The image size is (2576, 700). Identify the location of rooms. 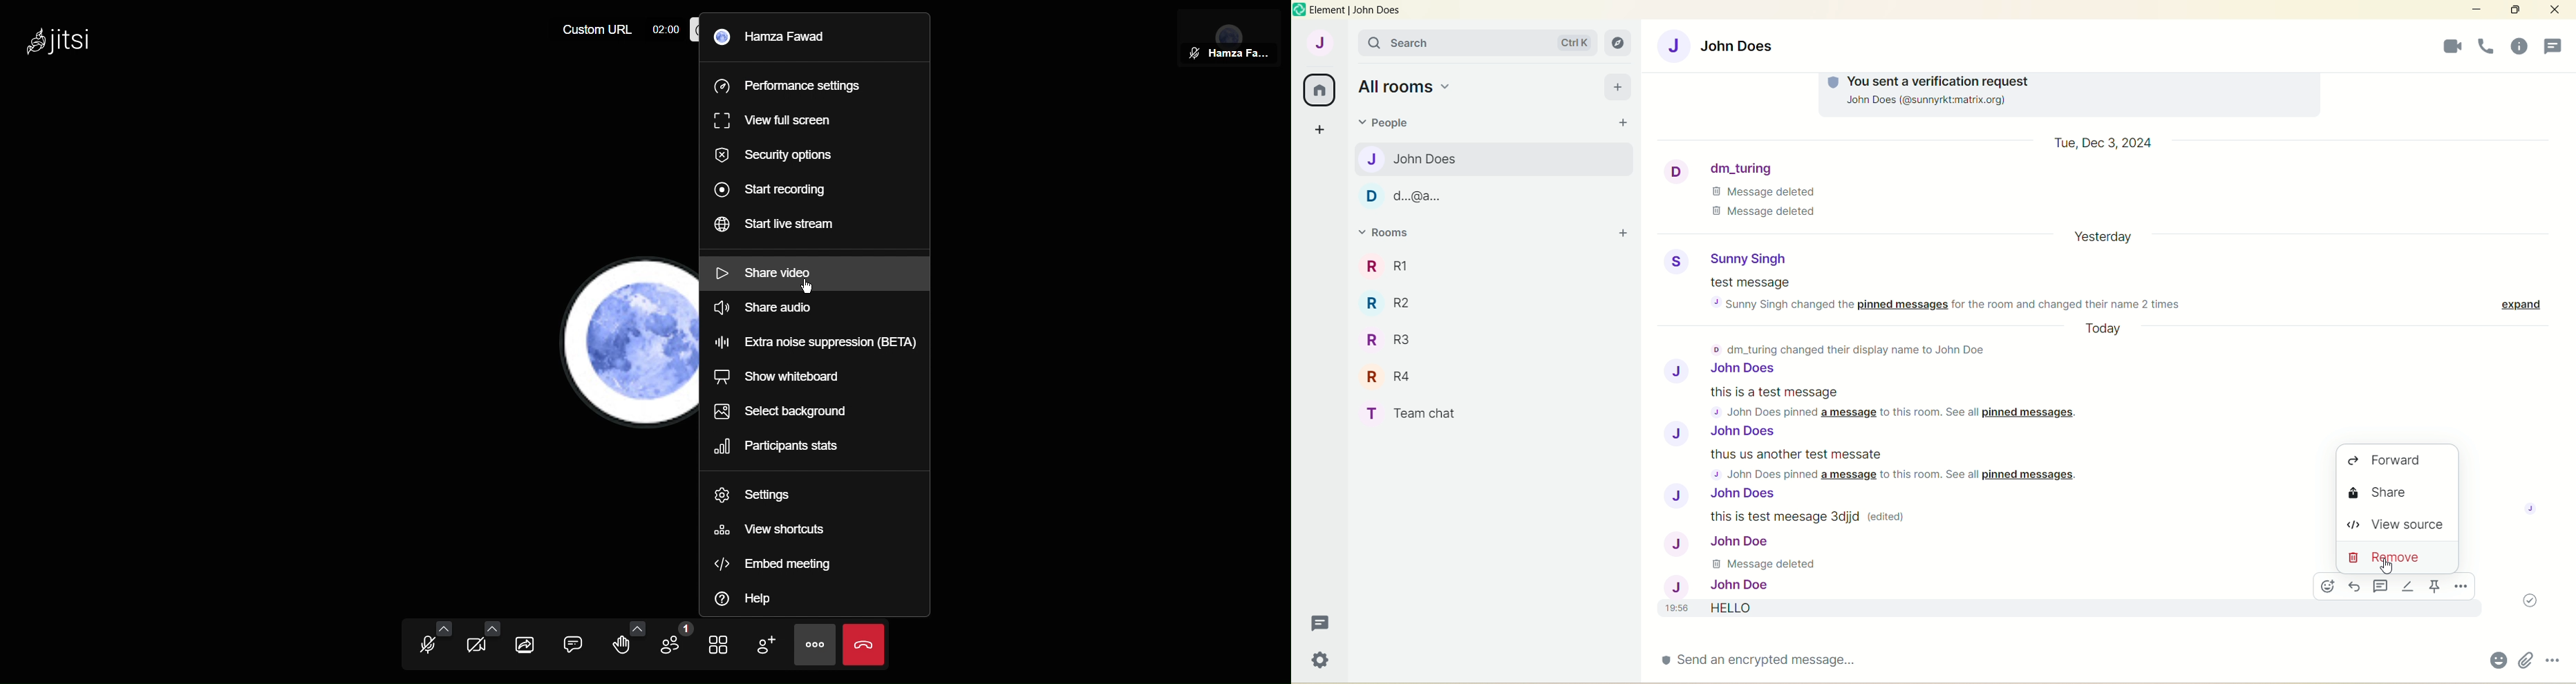
(1388, 234).